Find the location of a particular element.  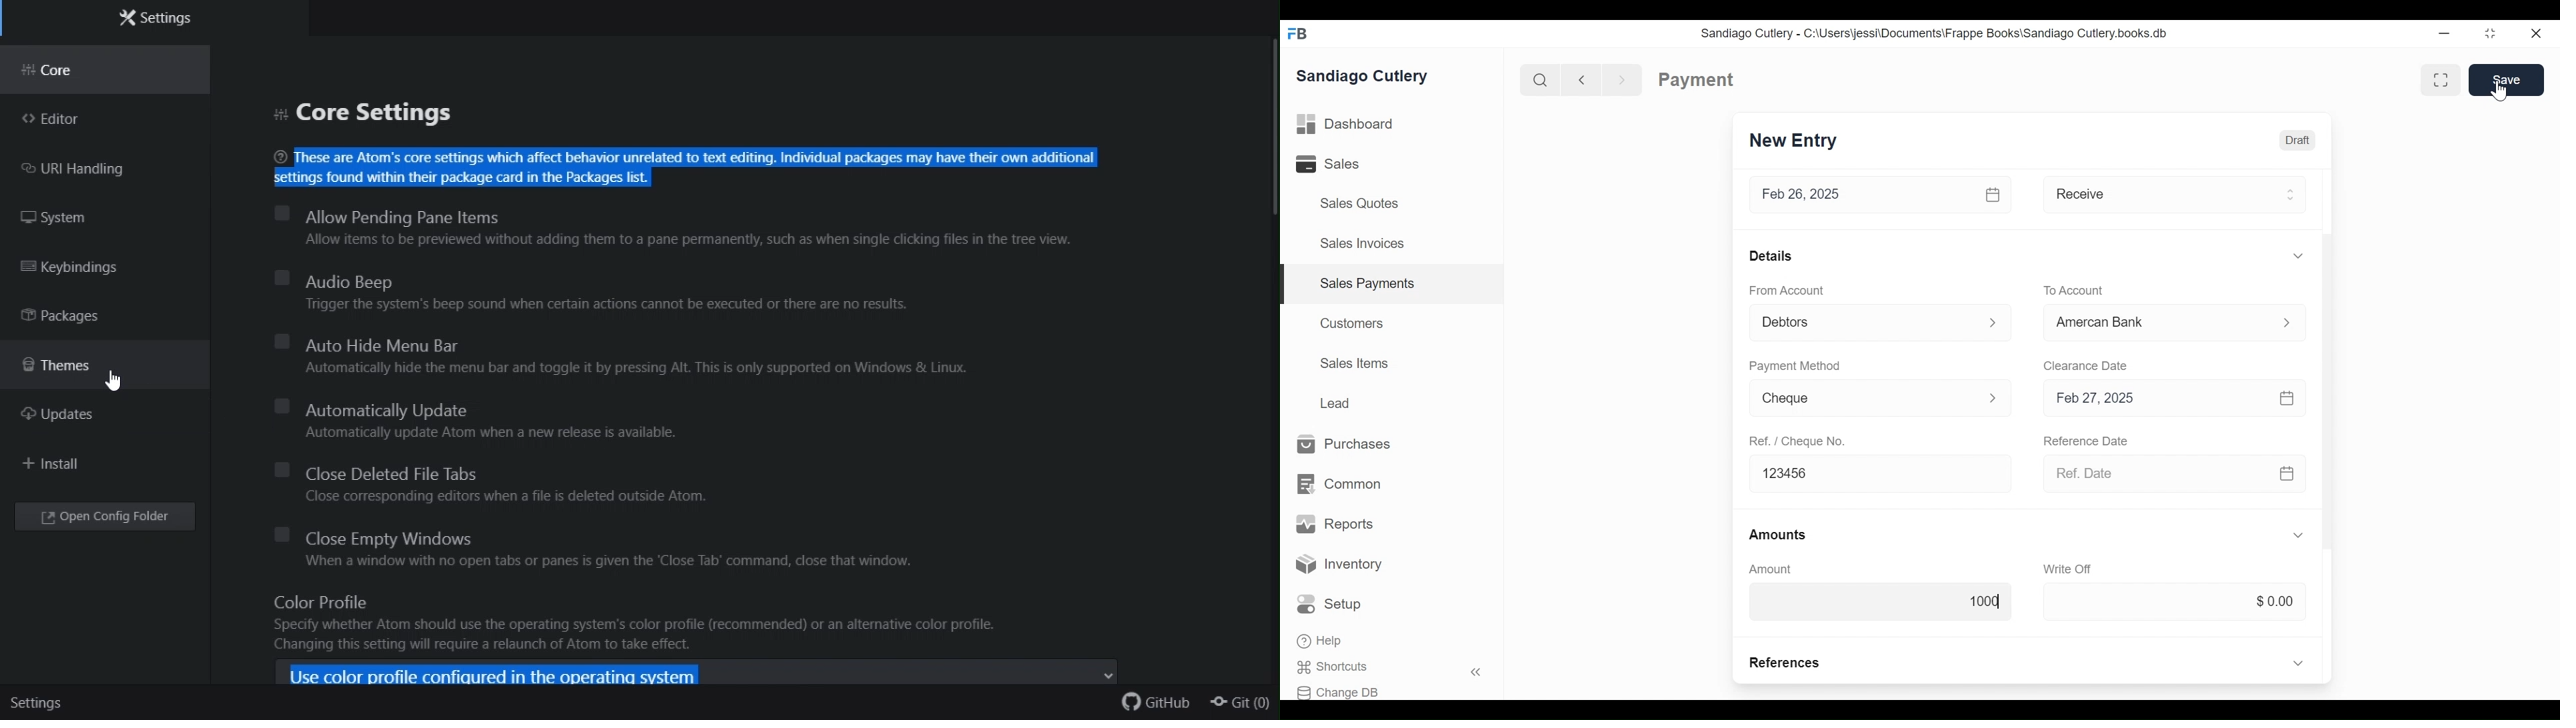

Reports is located at coordinates (1335, 524).